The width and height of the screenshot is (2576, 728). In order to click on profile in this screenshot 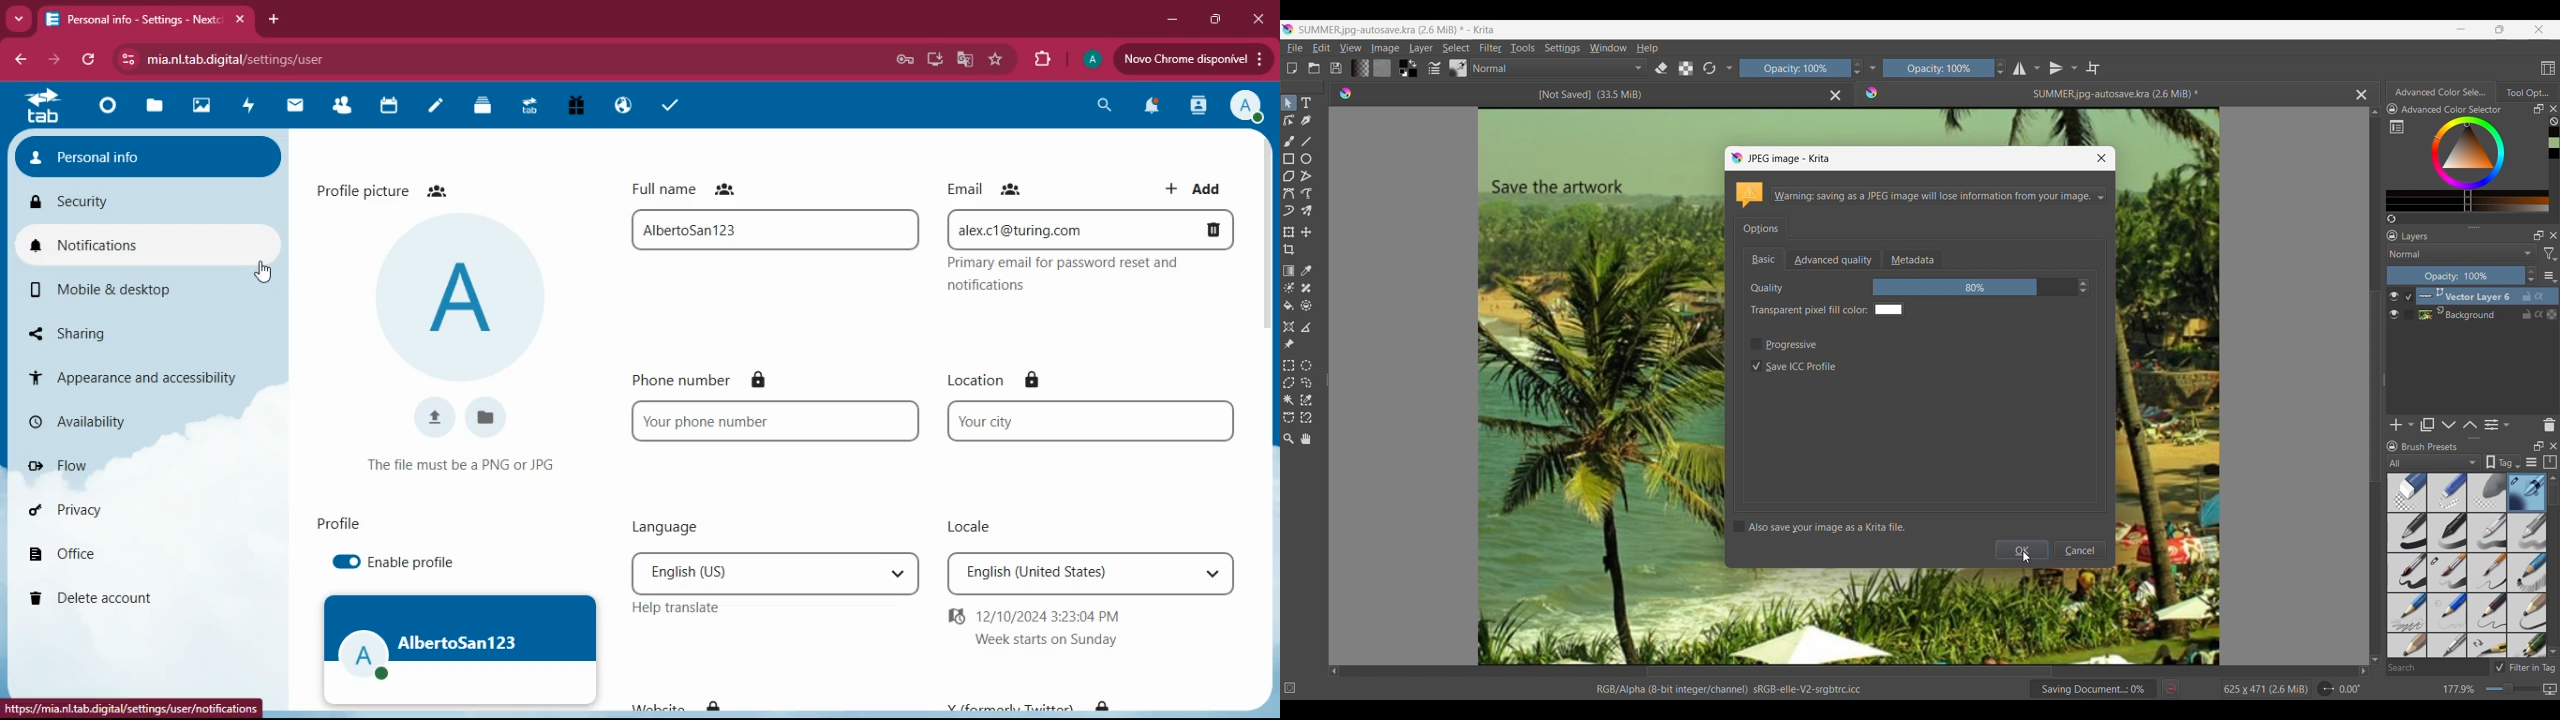, I will do `click(1248, 107)`.